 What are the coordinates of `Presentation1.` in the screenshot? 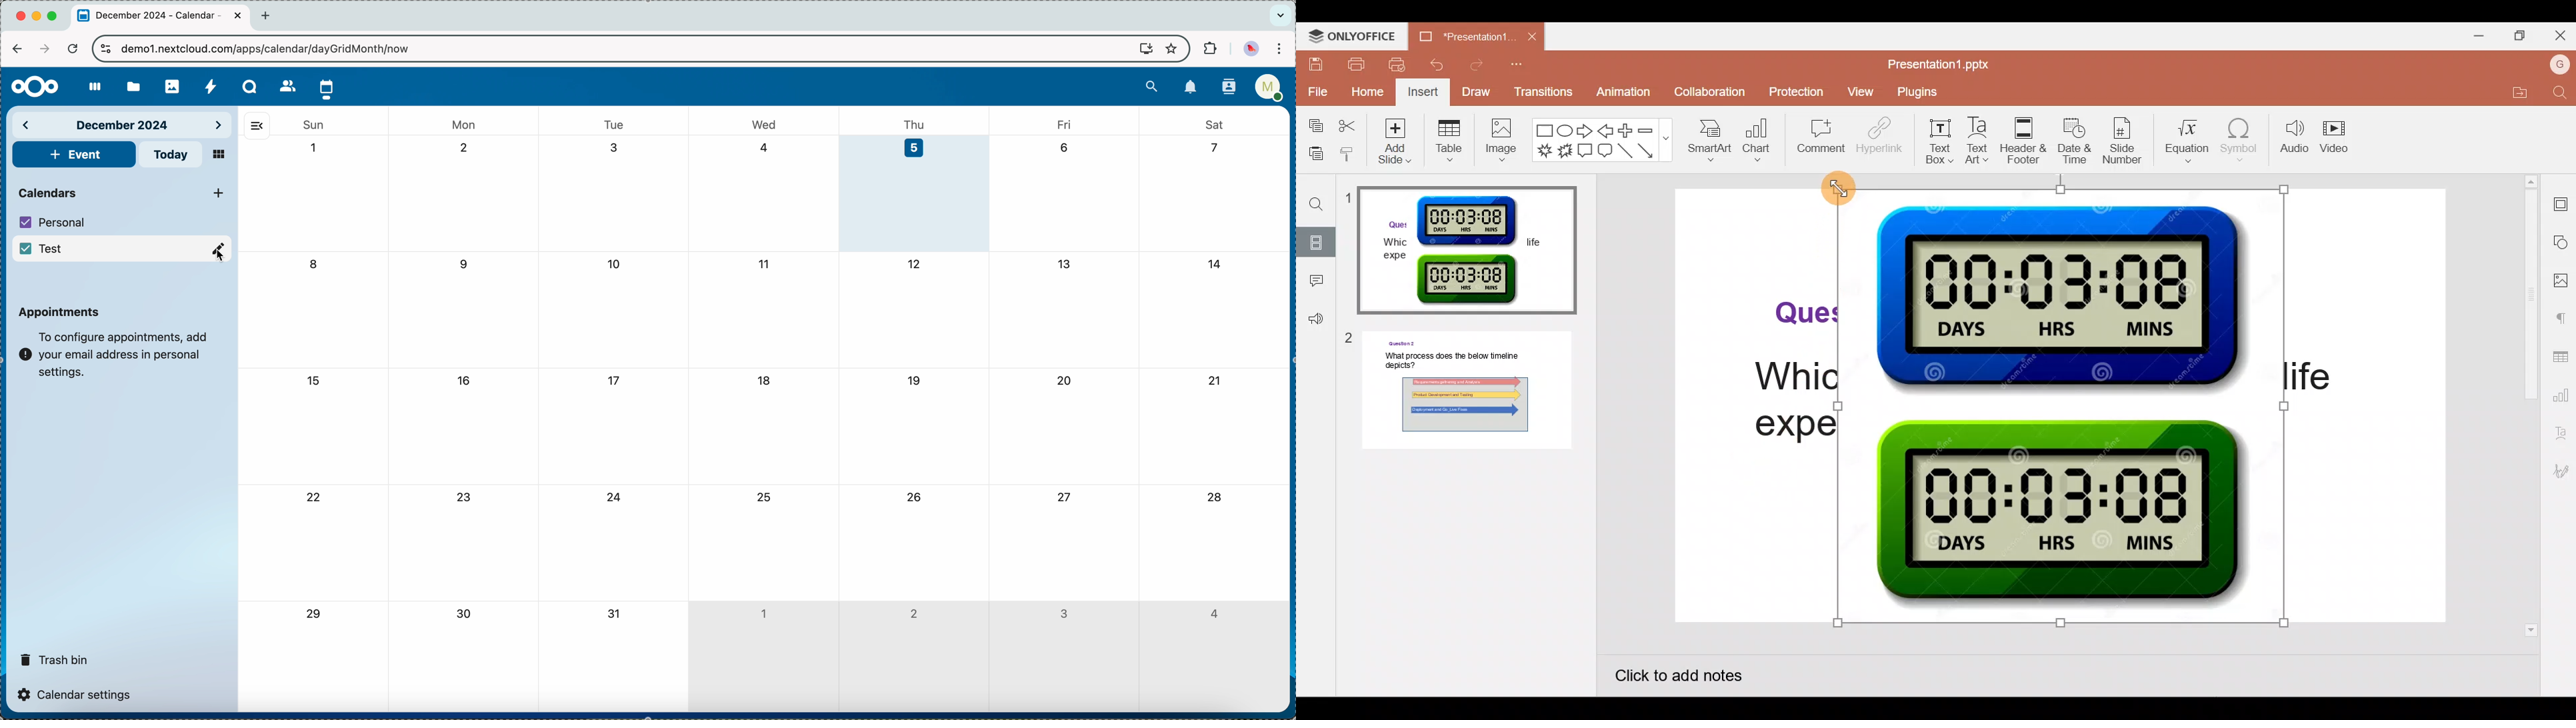 It's located at (1467, 35).